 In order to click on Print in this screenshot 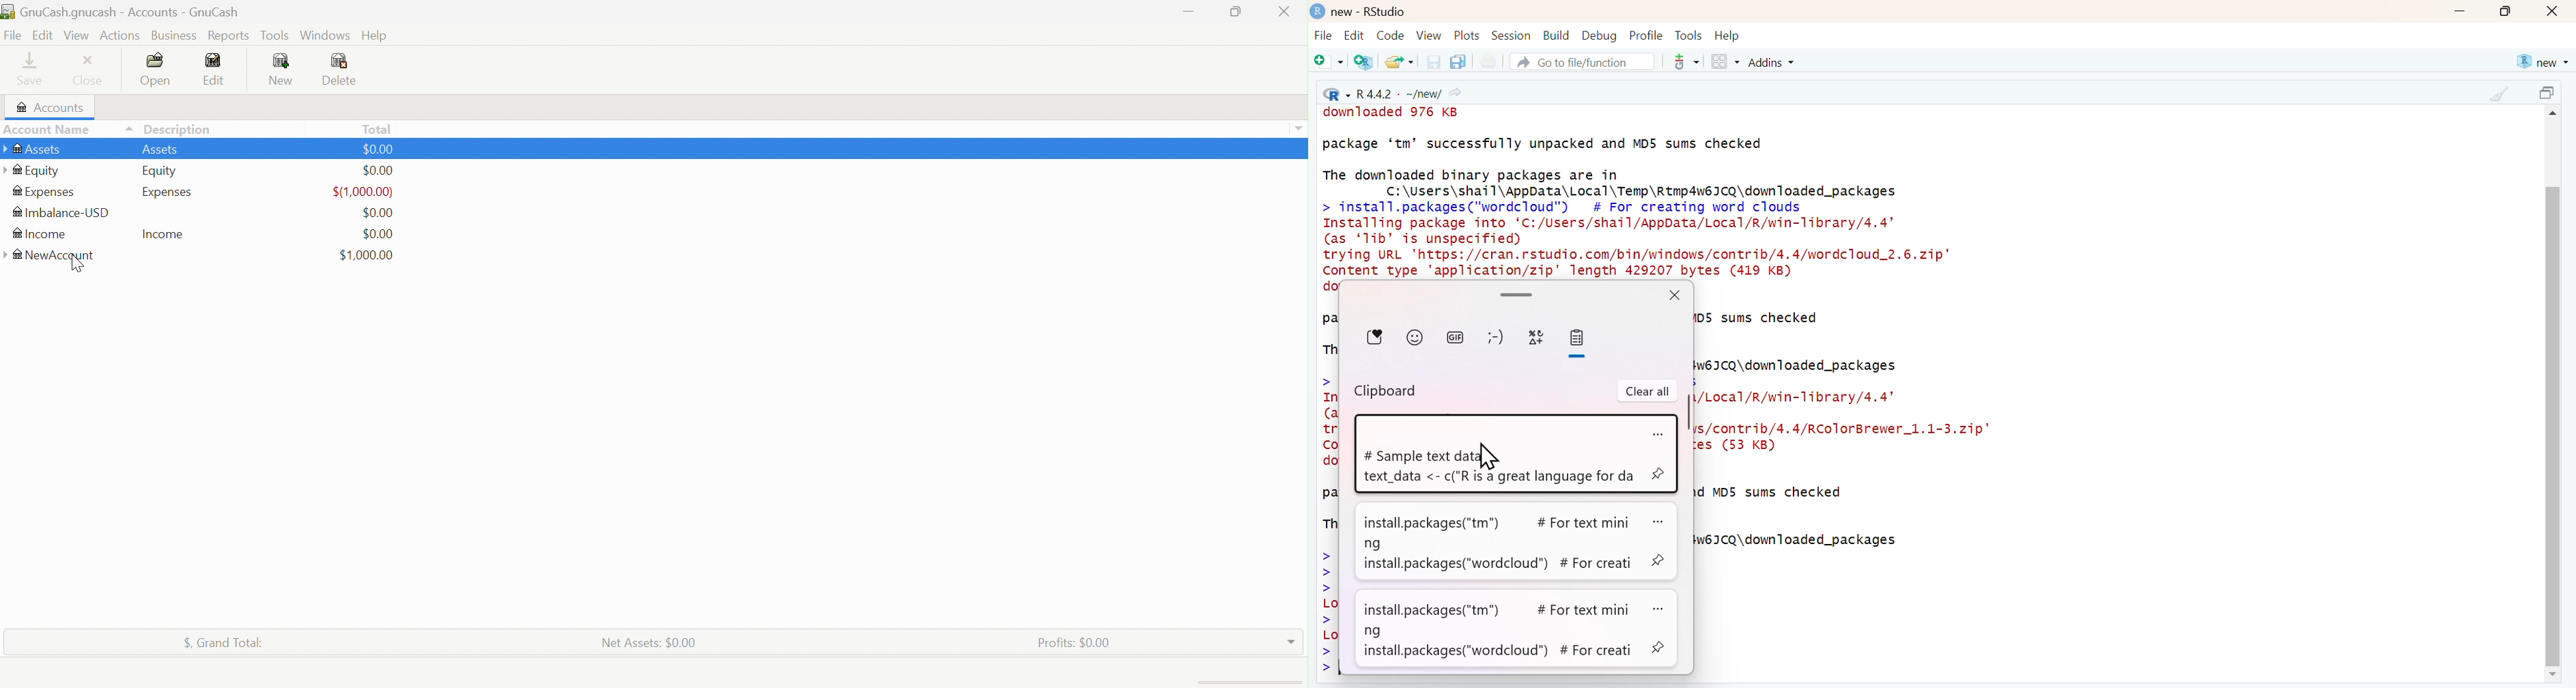, I will do `click(1492, 61)`.